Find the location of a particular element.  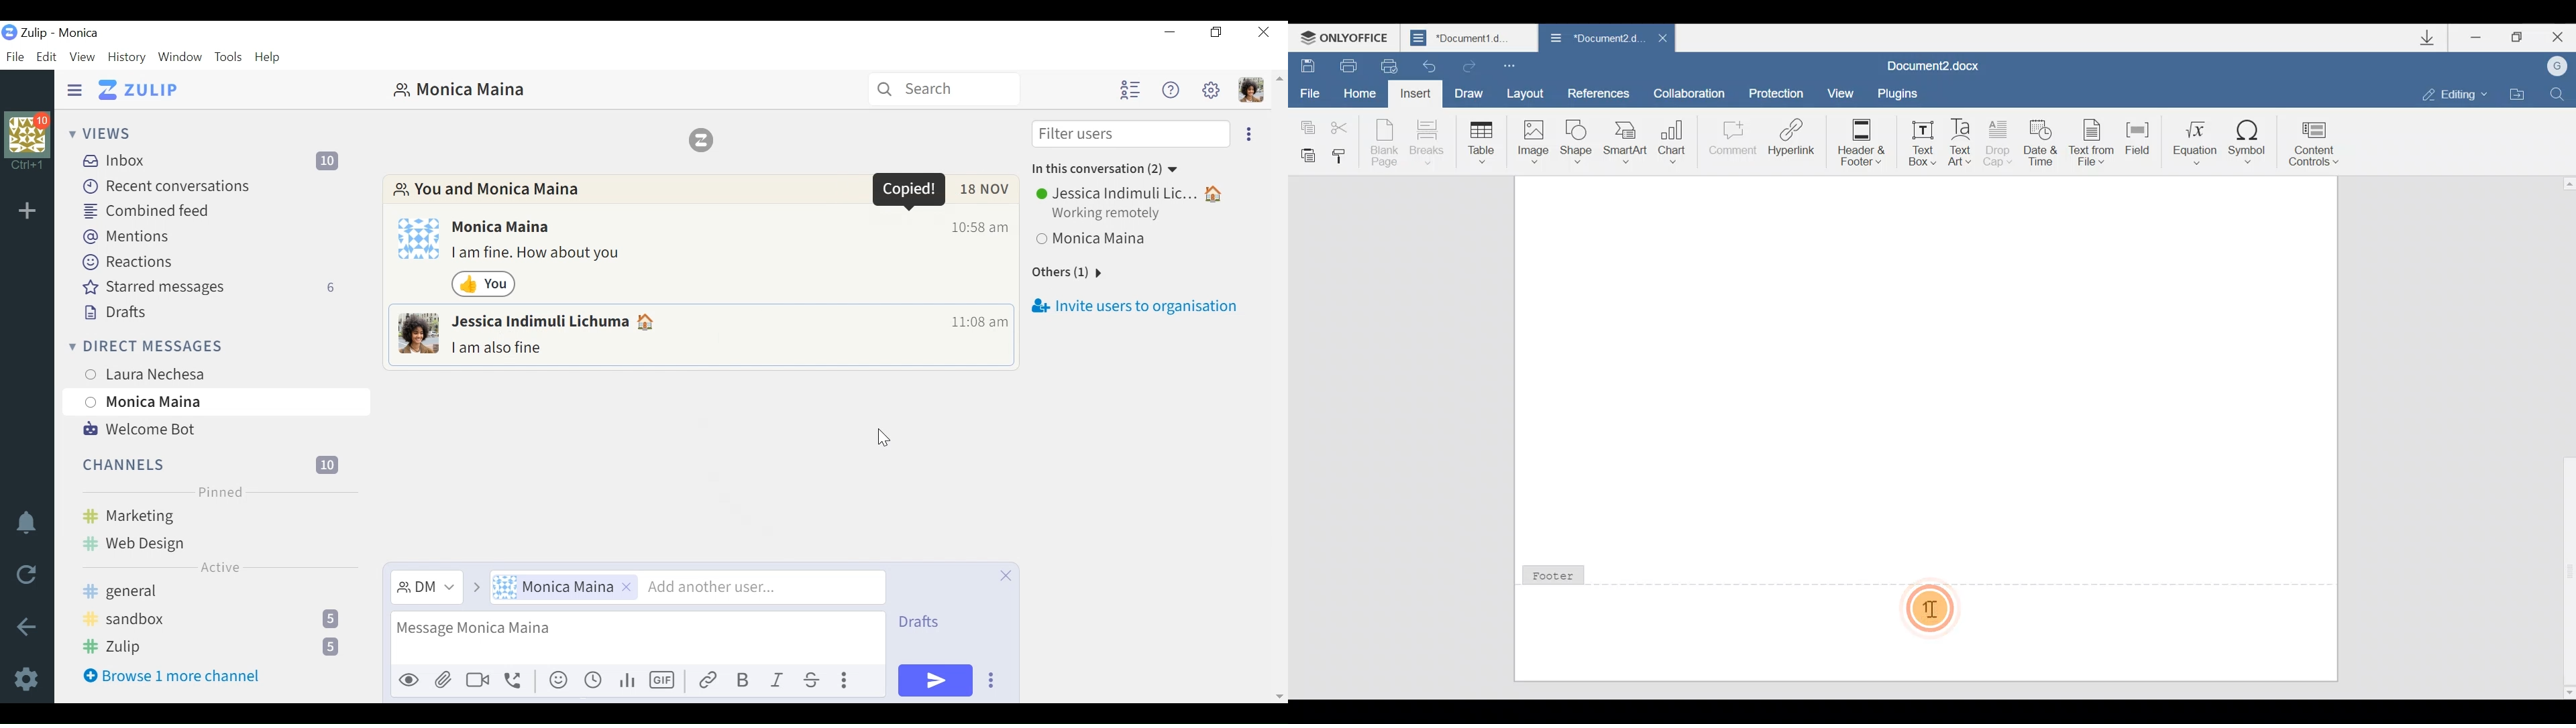

Paste is located at coordinates (1305, 154).